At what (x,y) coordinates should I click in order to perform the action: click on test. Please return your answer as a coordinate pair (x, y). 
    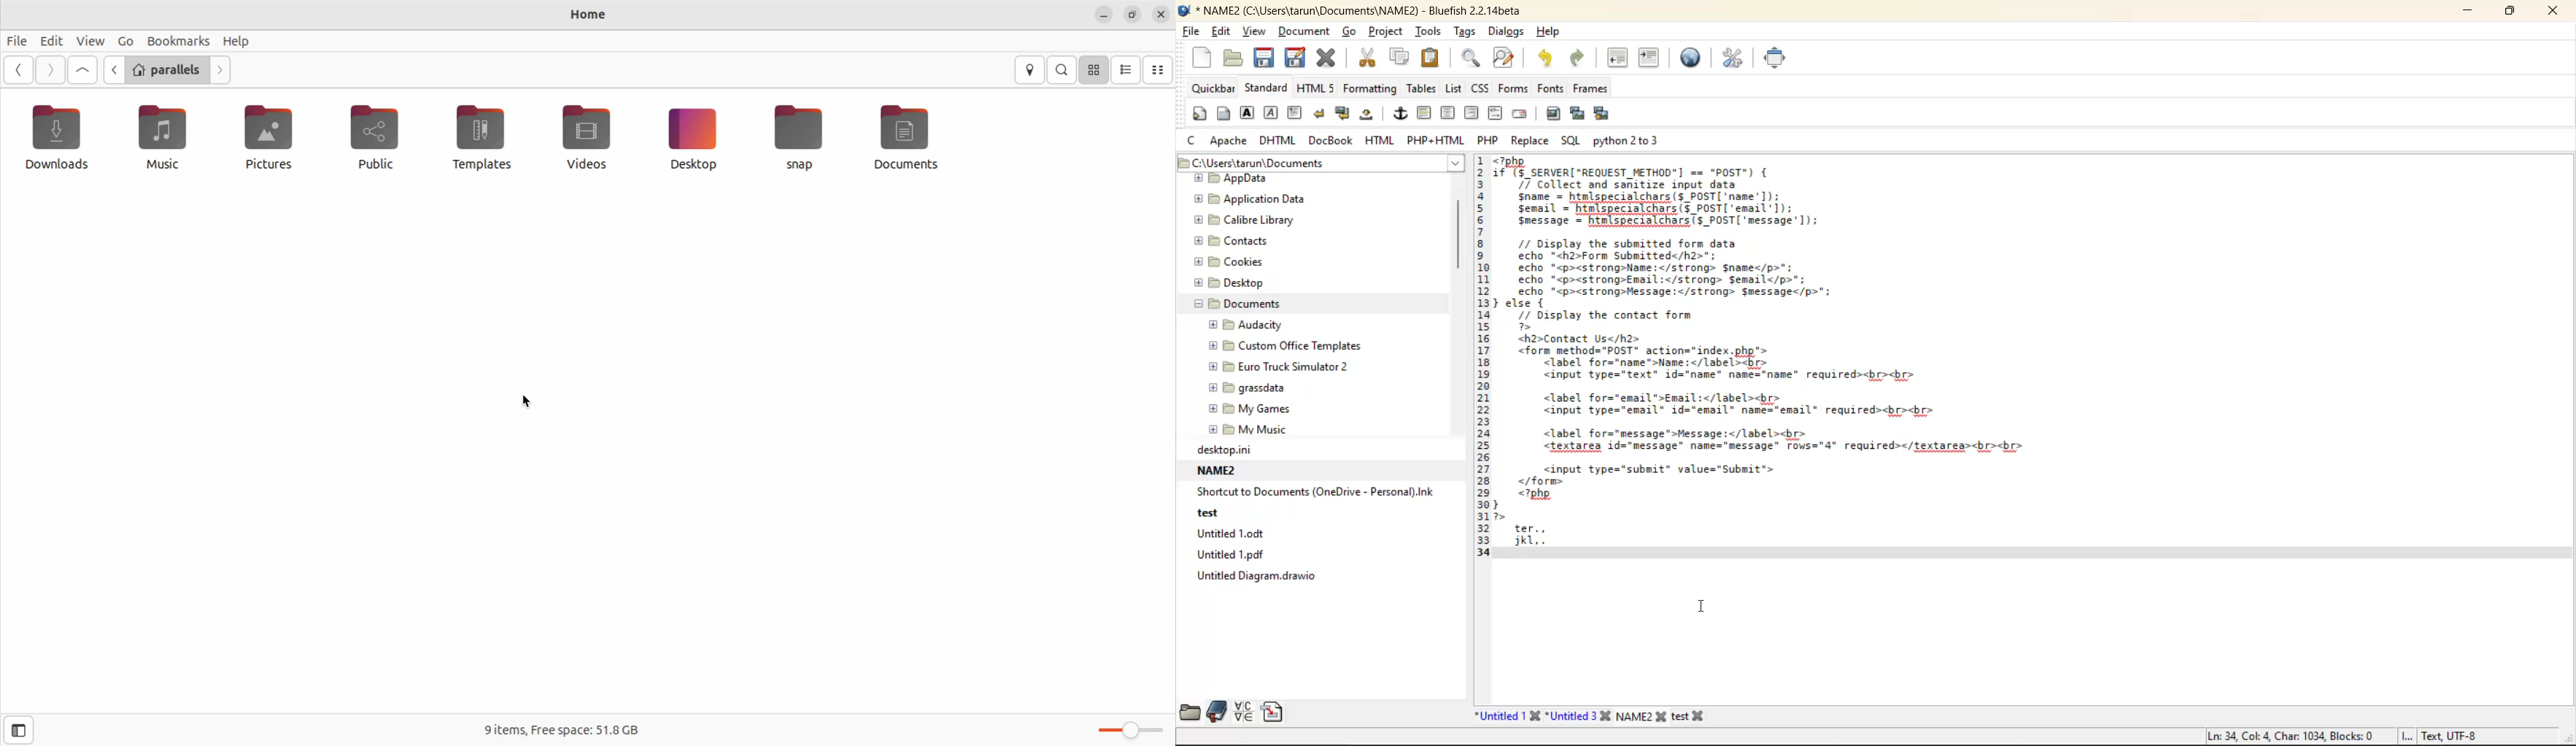
    Looking at the image, I should click on (1698, 714).